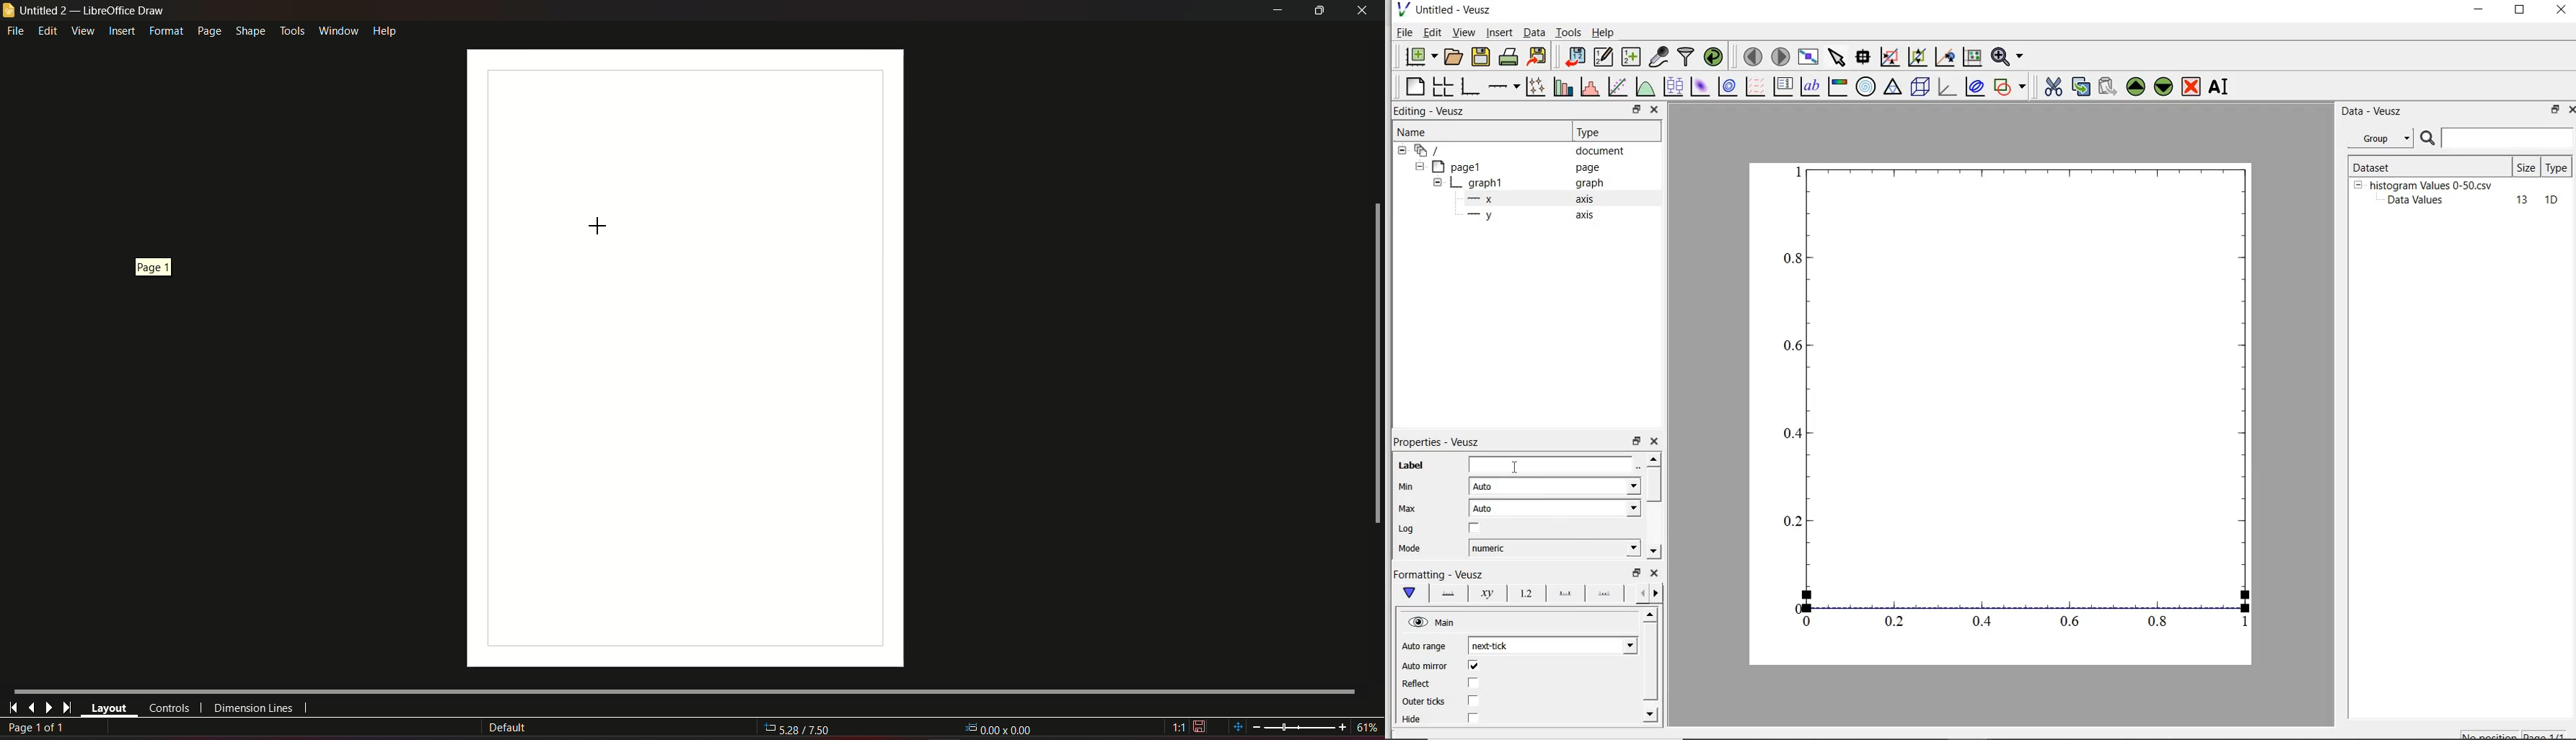  What do you see at coordinates (1649, 662) in the screenshot?
I see `vertical scrollbar` at bounding box center [1649, 662].